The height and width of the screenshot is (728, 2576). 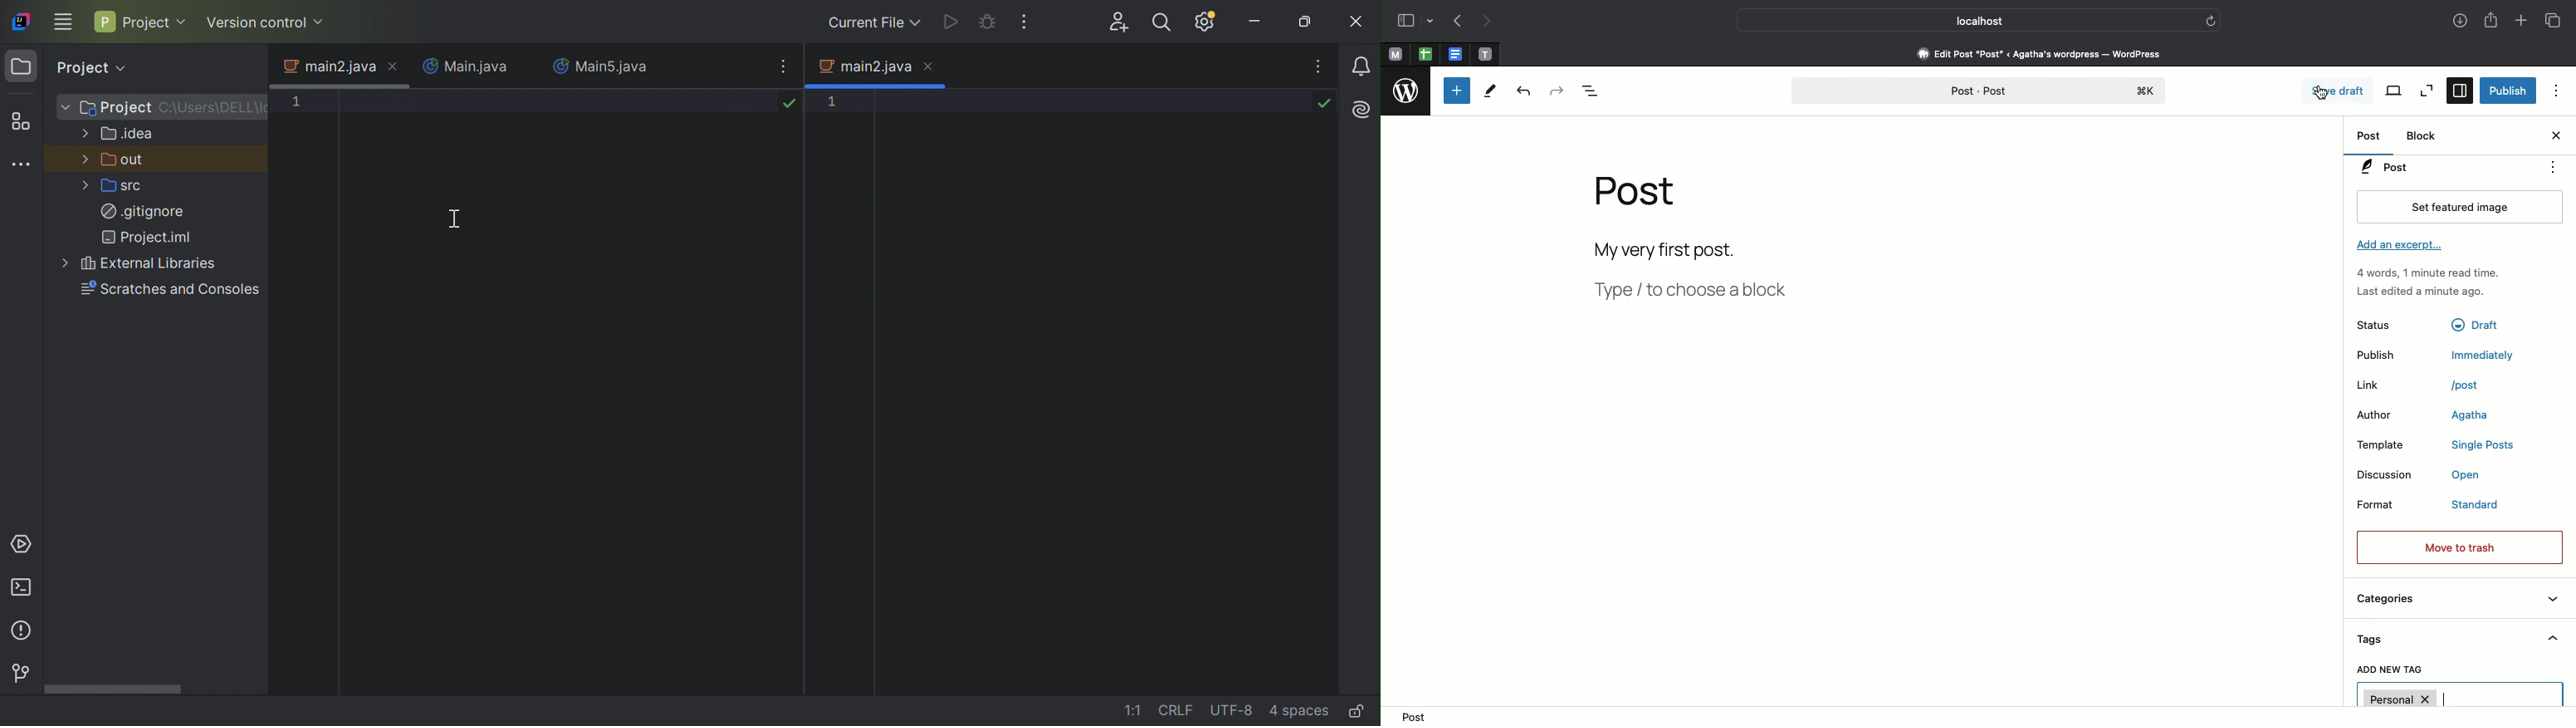 What do you see at coordinates (1324, 102) in the screenshot?
I see `No problems found` at bounding box center [1324, 102].